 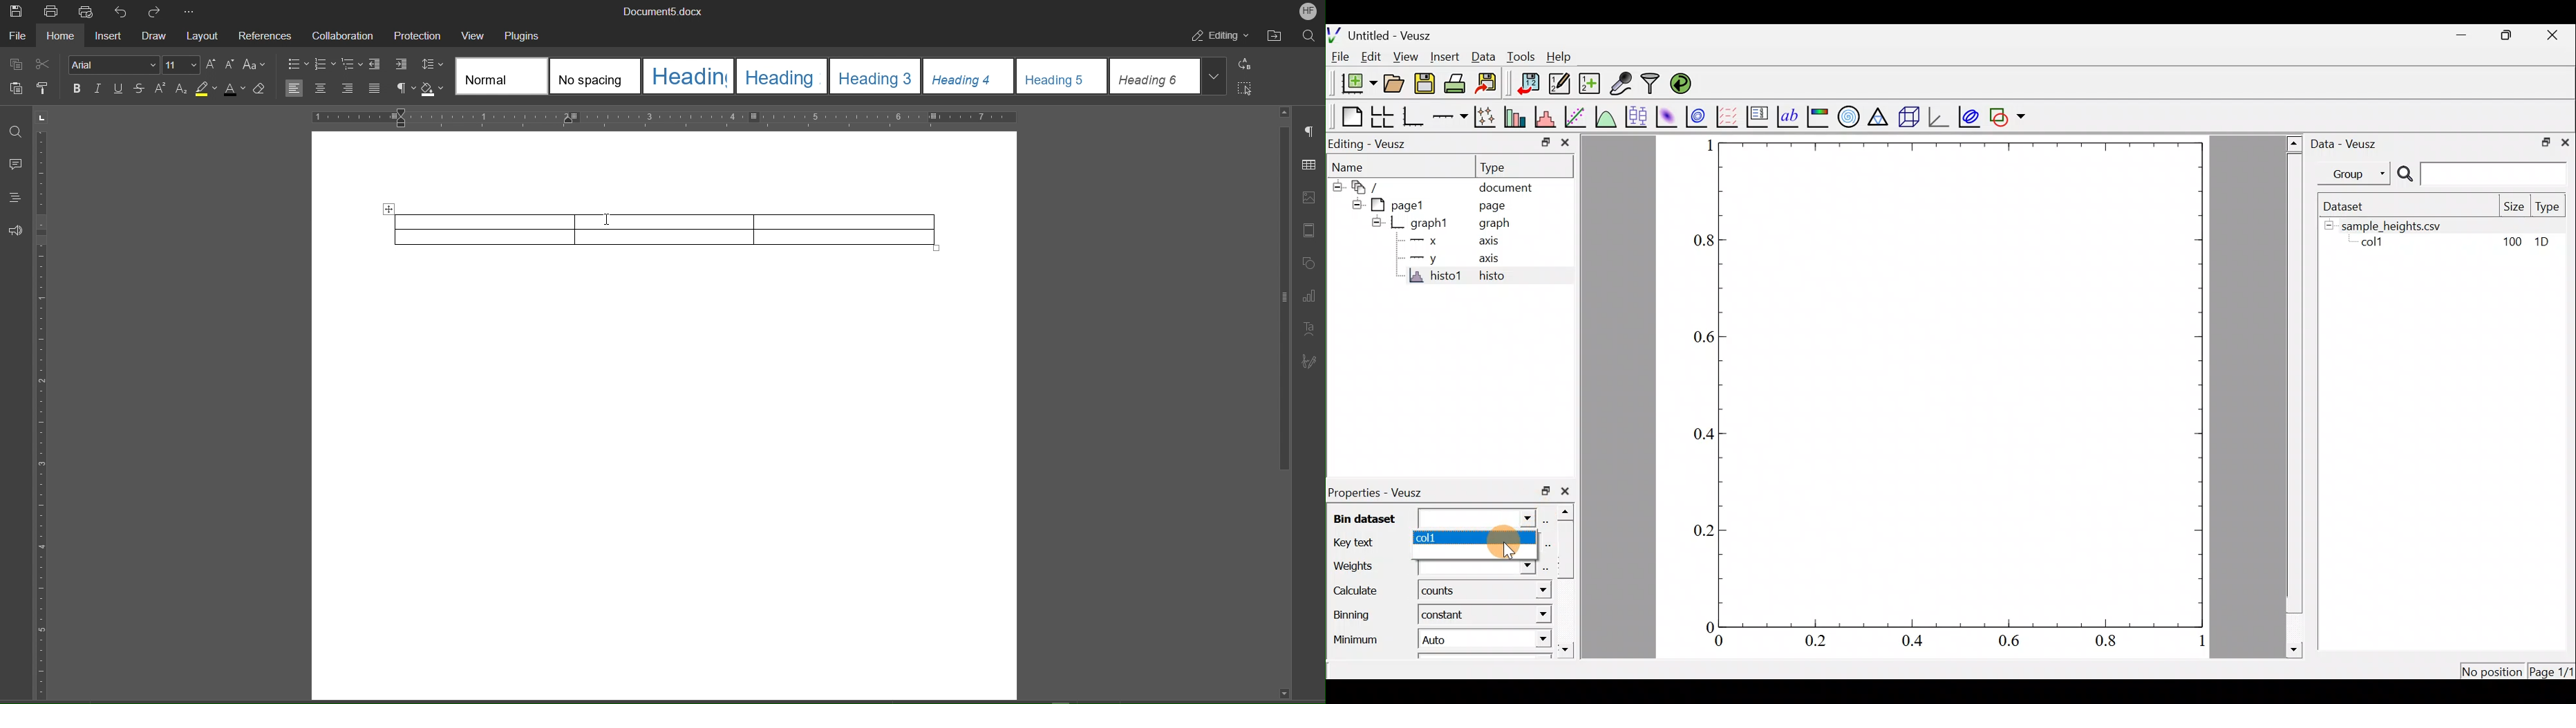 What do you see at coordinates (51, 12) in the screenshot?
I see `Print` at bounding box center [51, 12].